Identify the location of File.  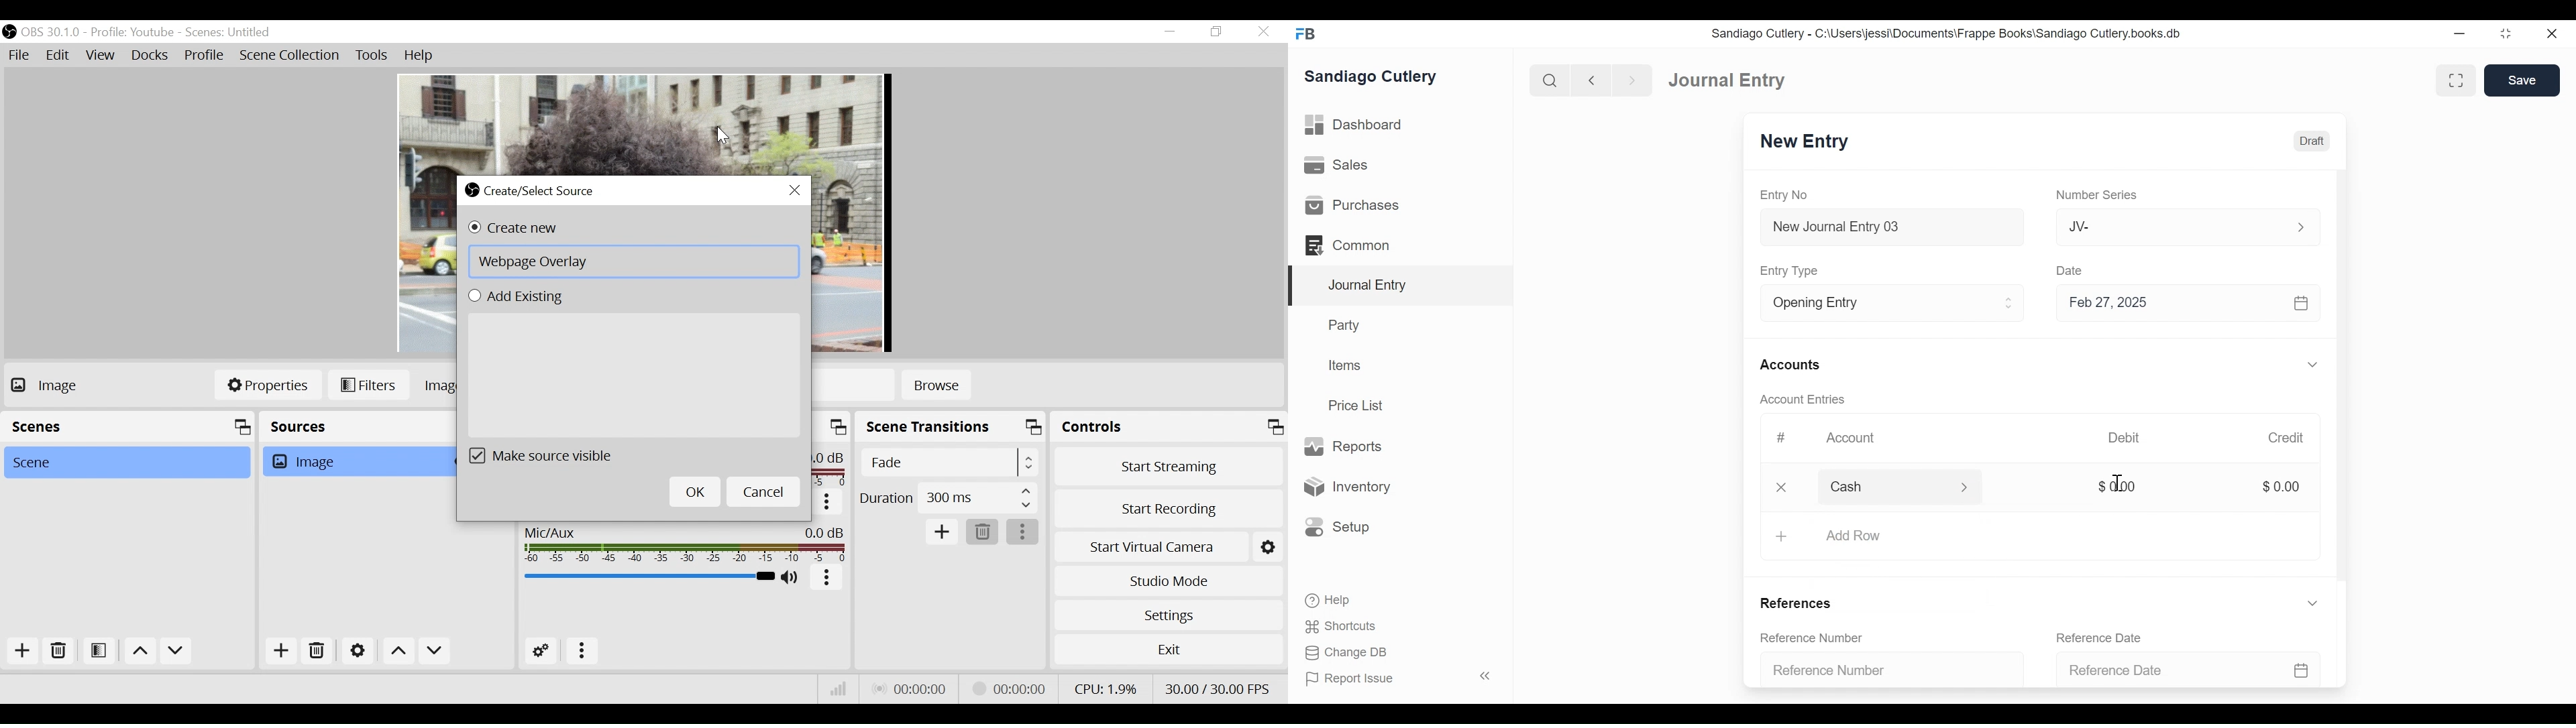
(19, 56).